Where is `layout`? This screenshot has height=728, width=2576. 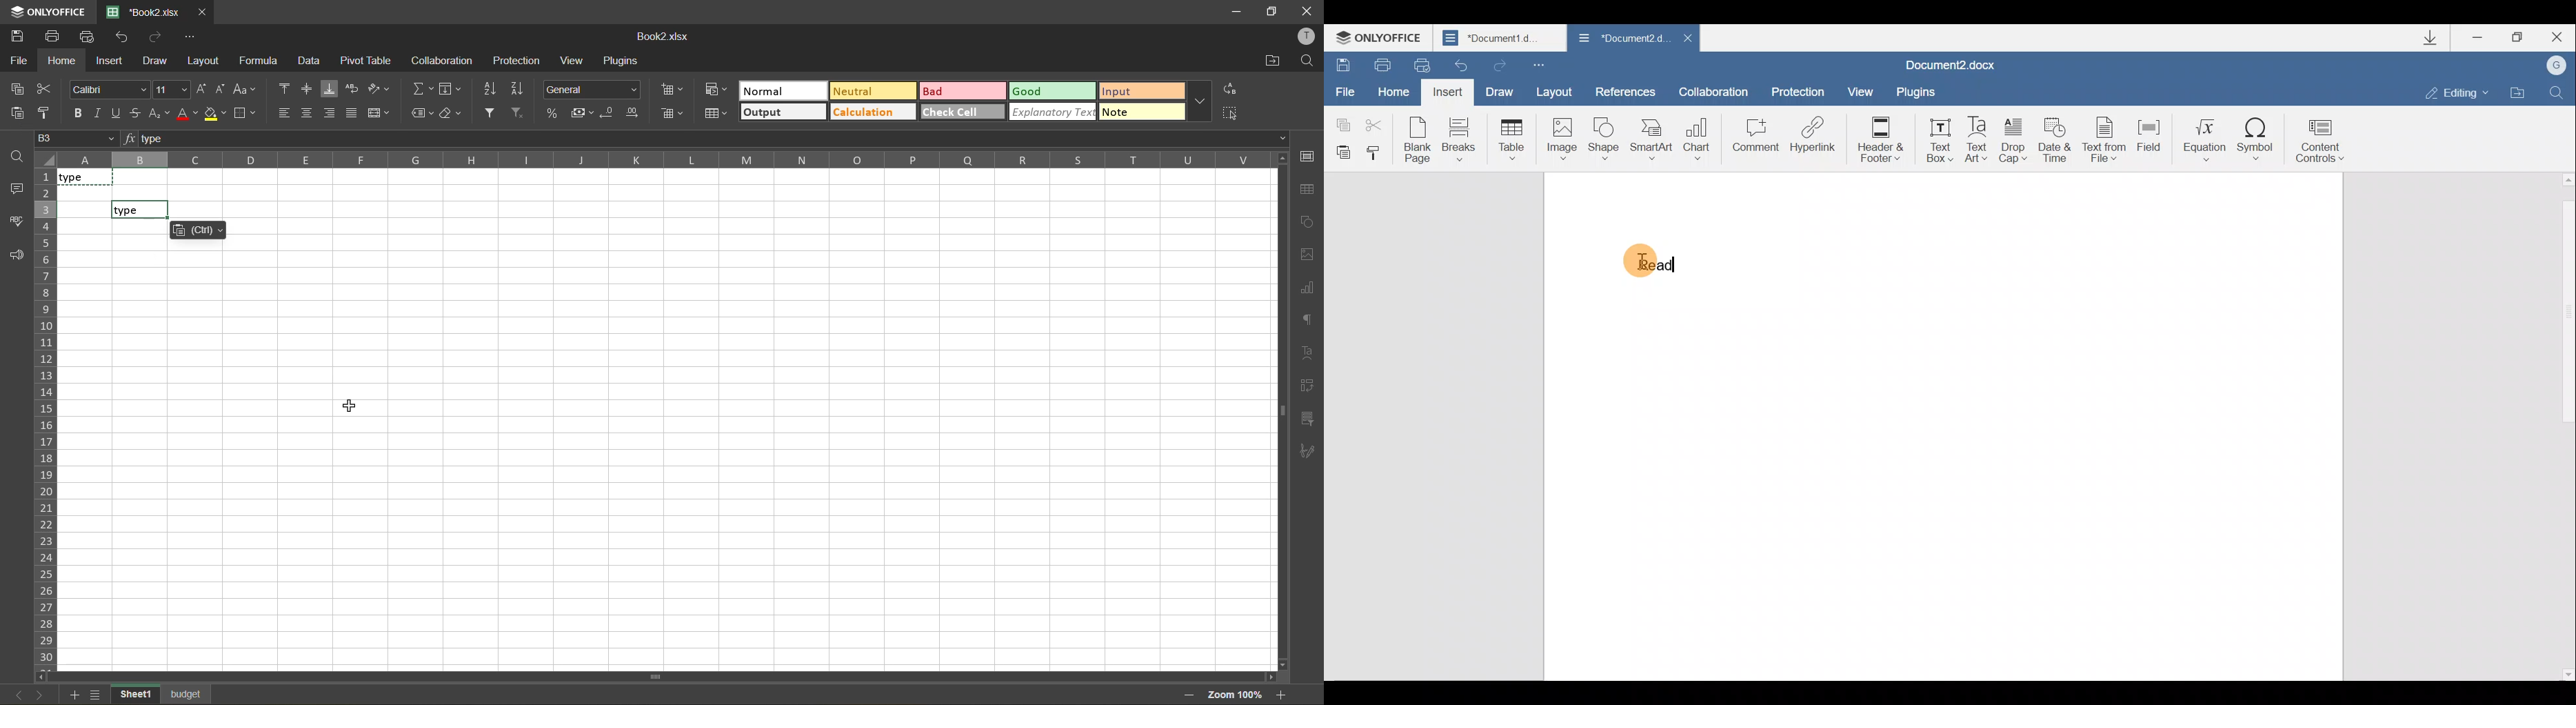
layout is located at coordinates (201, 62).